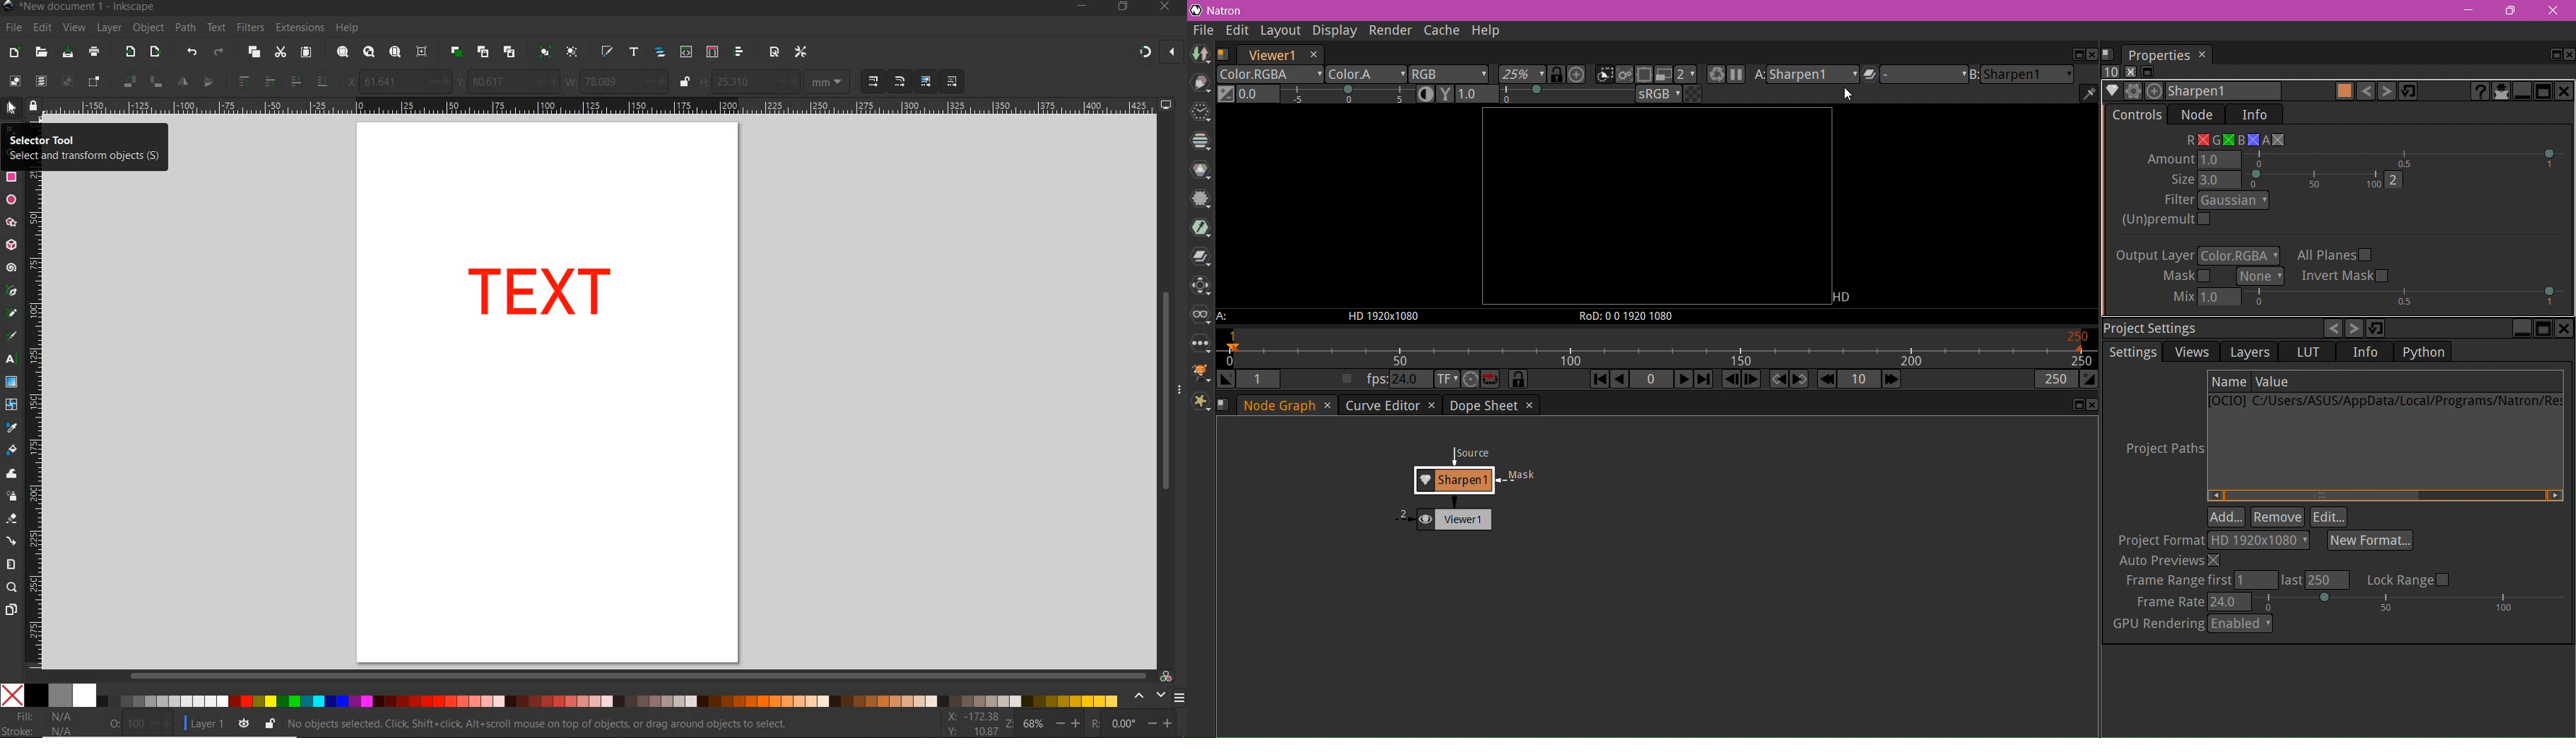 The image size is (2576, 756). Describe the element at coordinates (507, 81) in the screenshot. I see `vertical coordinate of selection` at that location.